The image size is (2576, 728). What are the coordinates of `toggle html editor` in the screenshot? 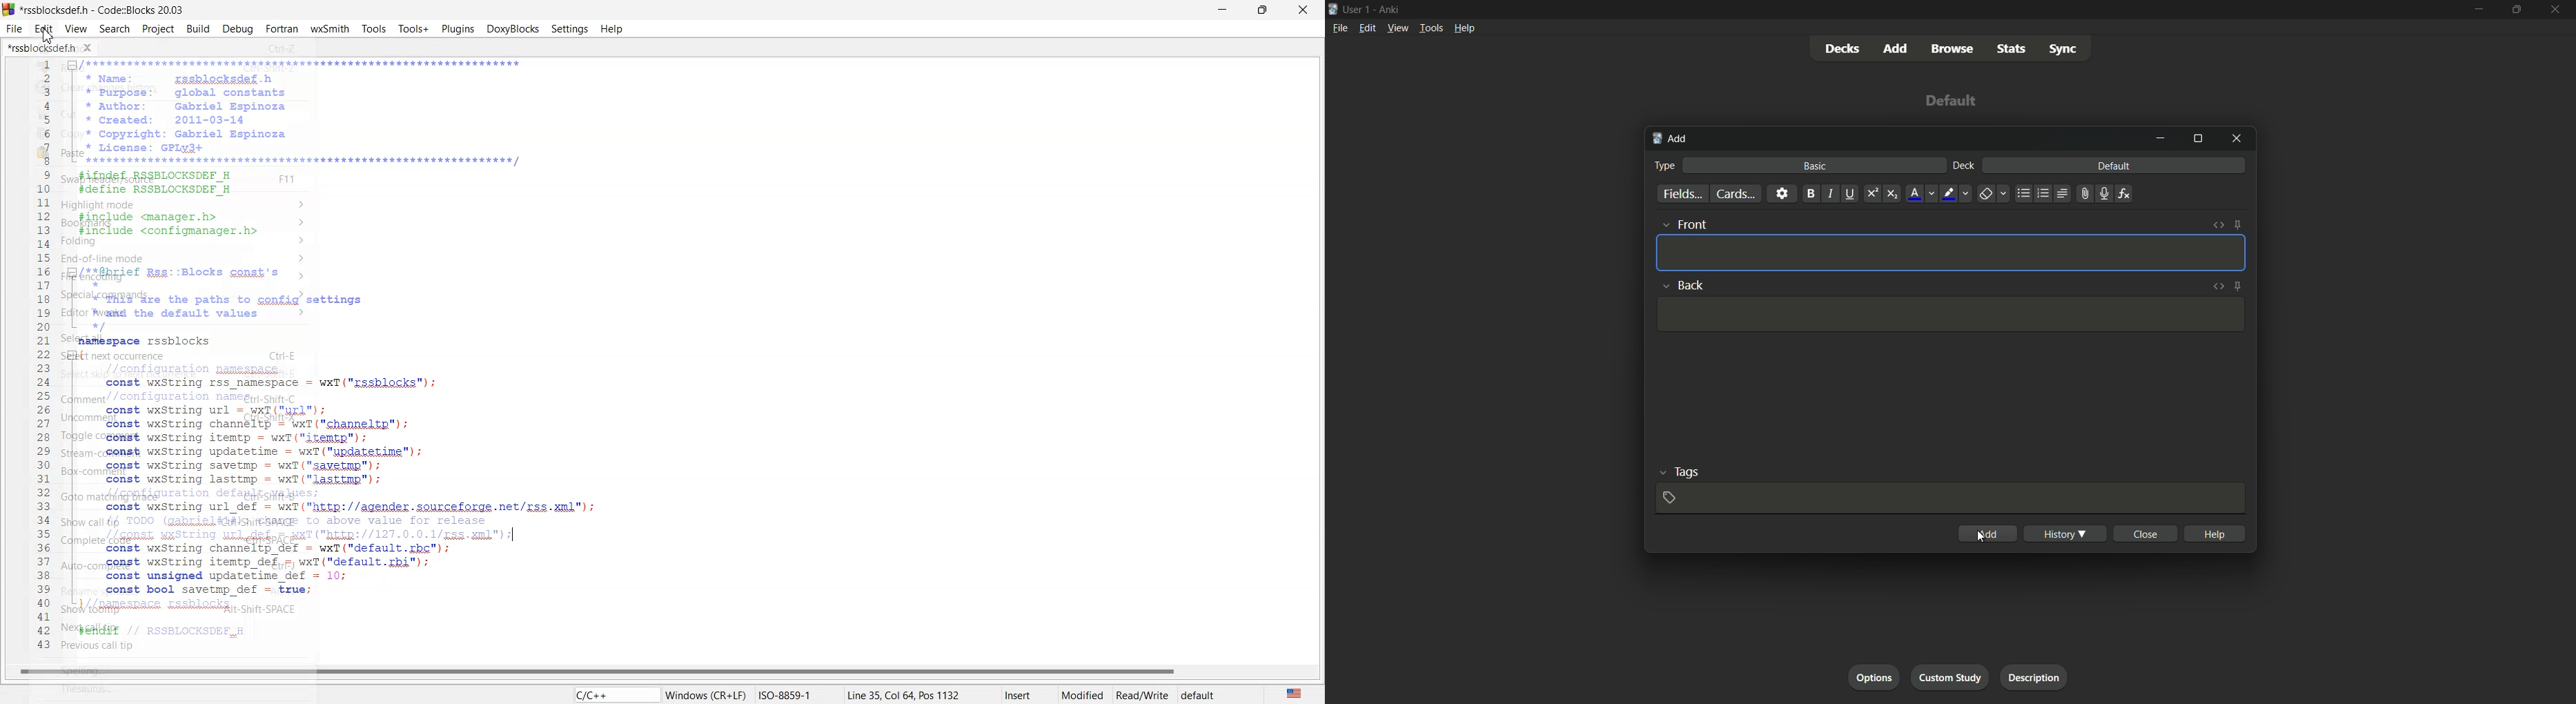 It's located at (2219, 225).